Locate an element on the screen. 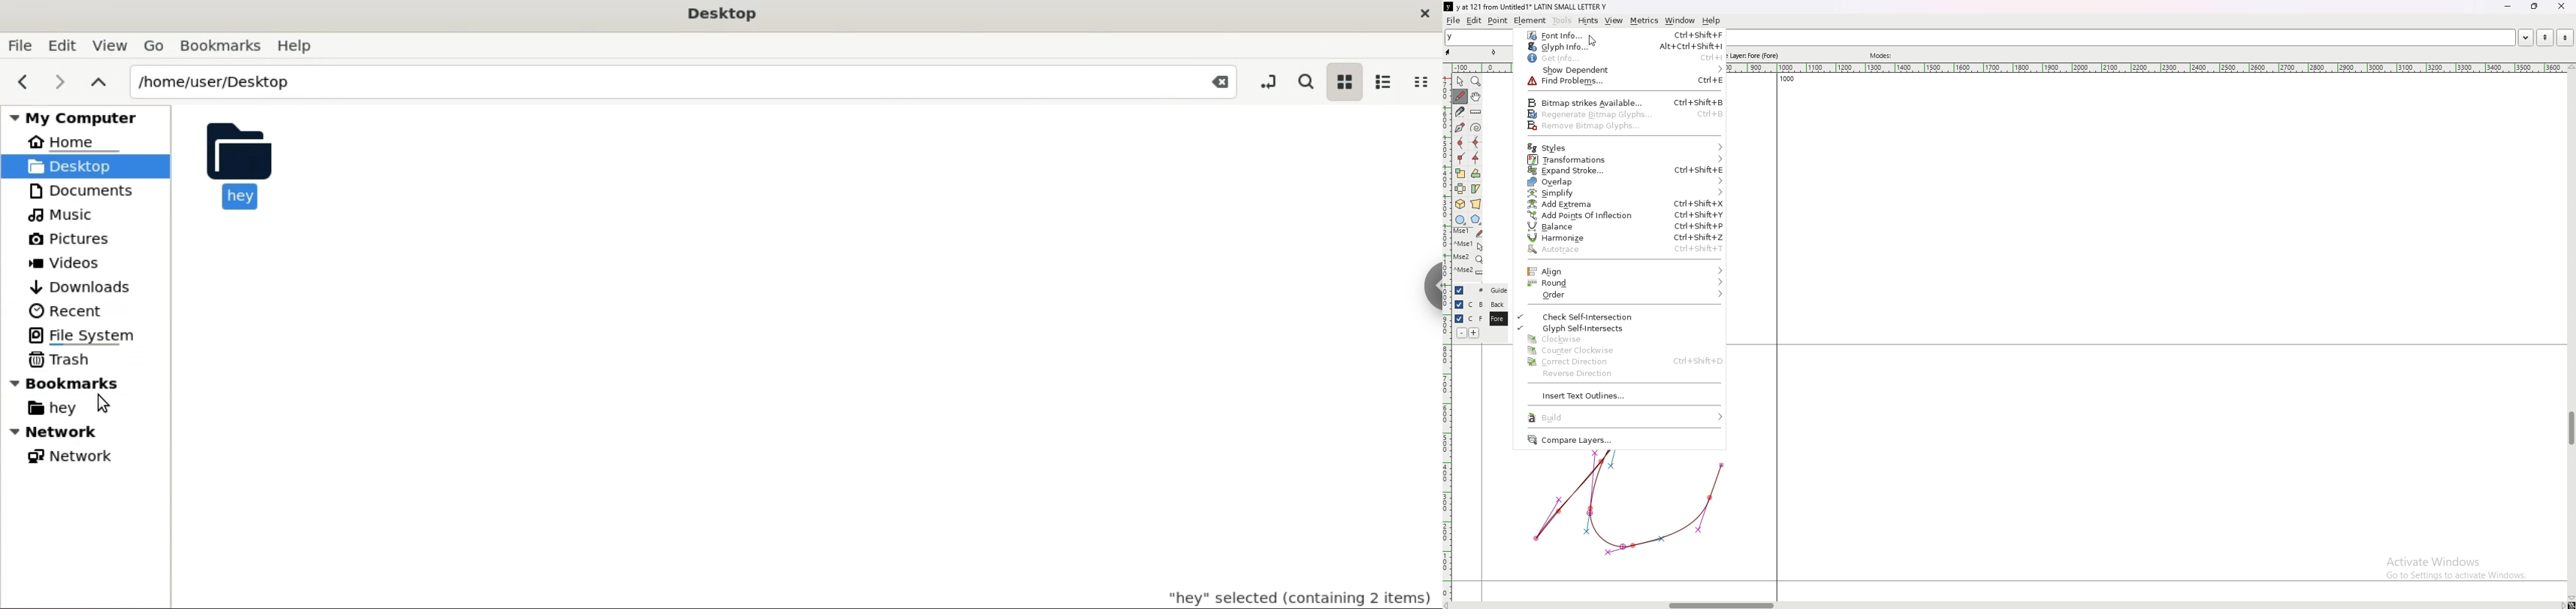 The height and width of the screenshot is (616, 2576). scroll bar vertical is located at coordinates (2571, 429).